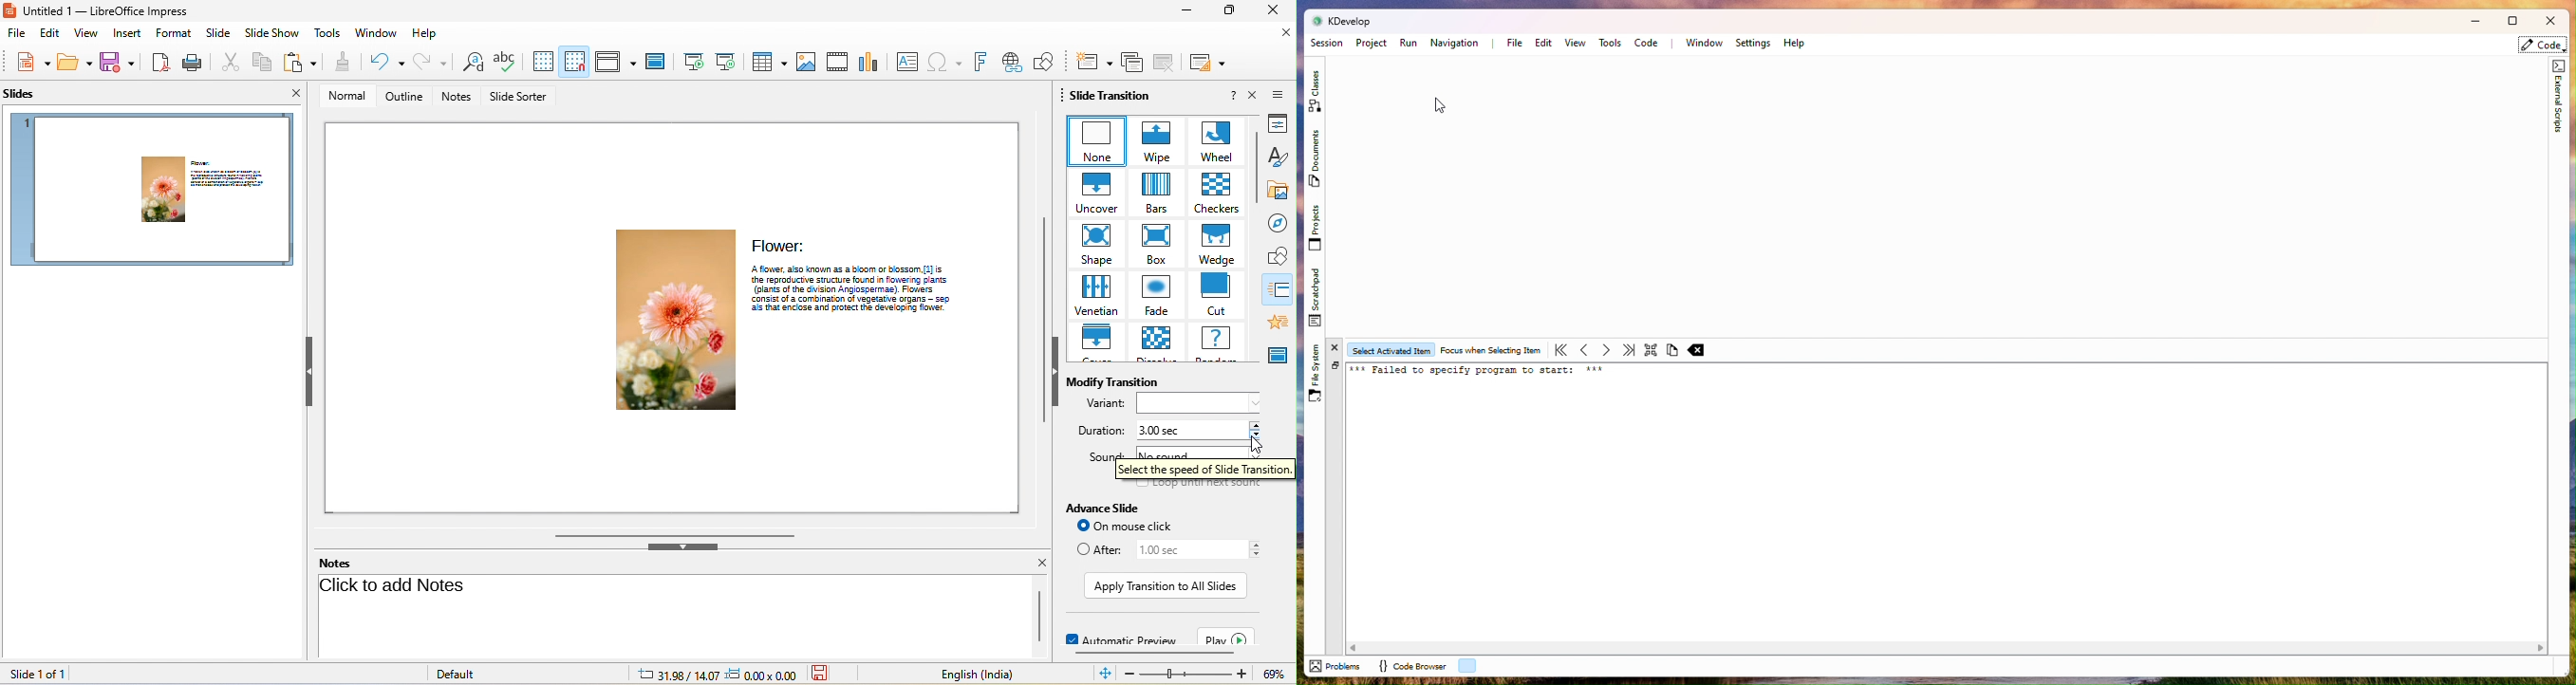 The width and height of the screenshot is (2576, 700). I want to click on slide layout, so click(1211, 62).